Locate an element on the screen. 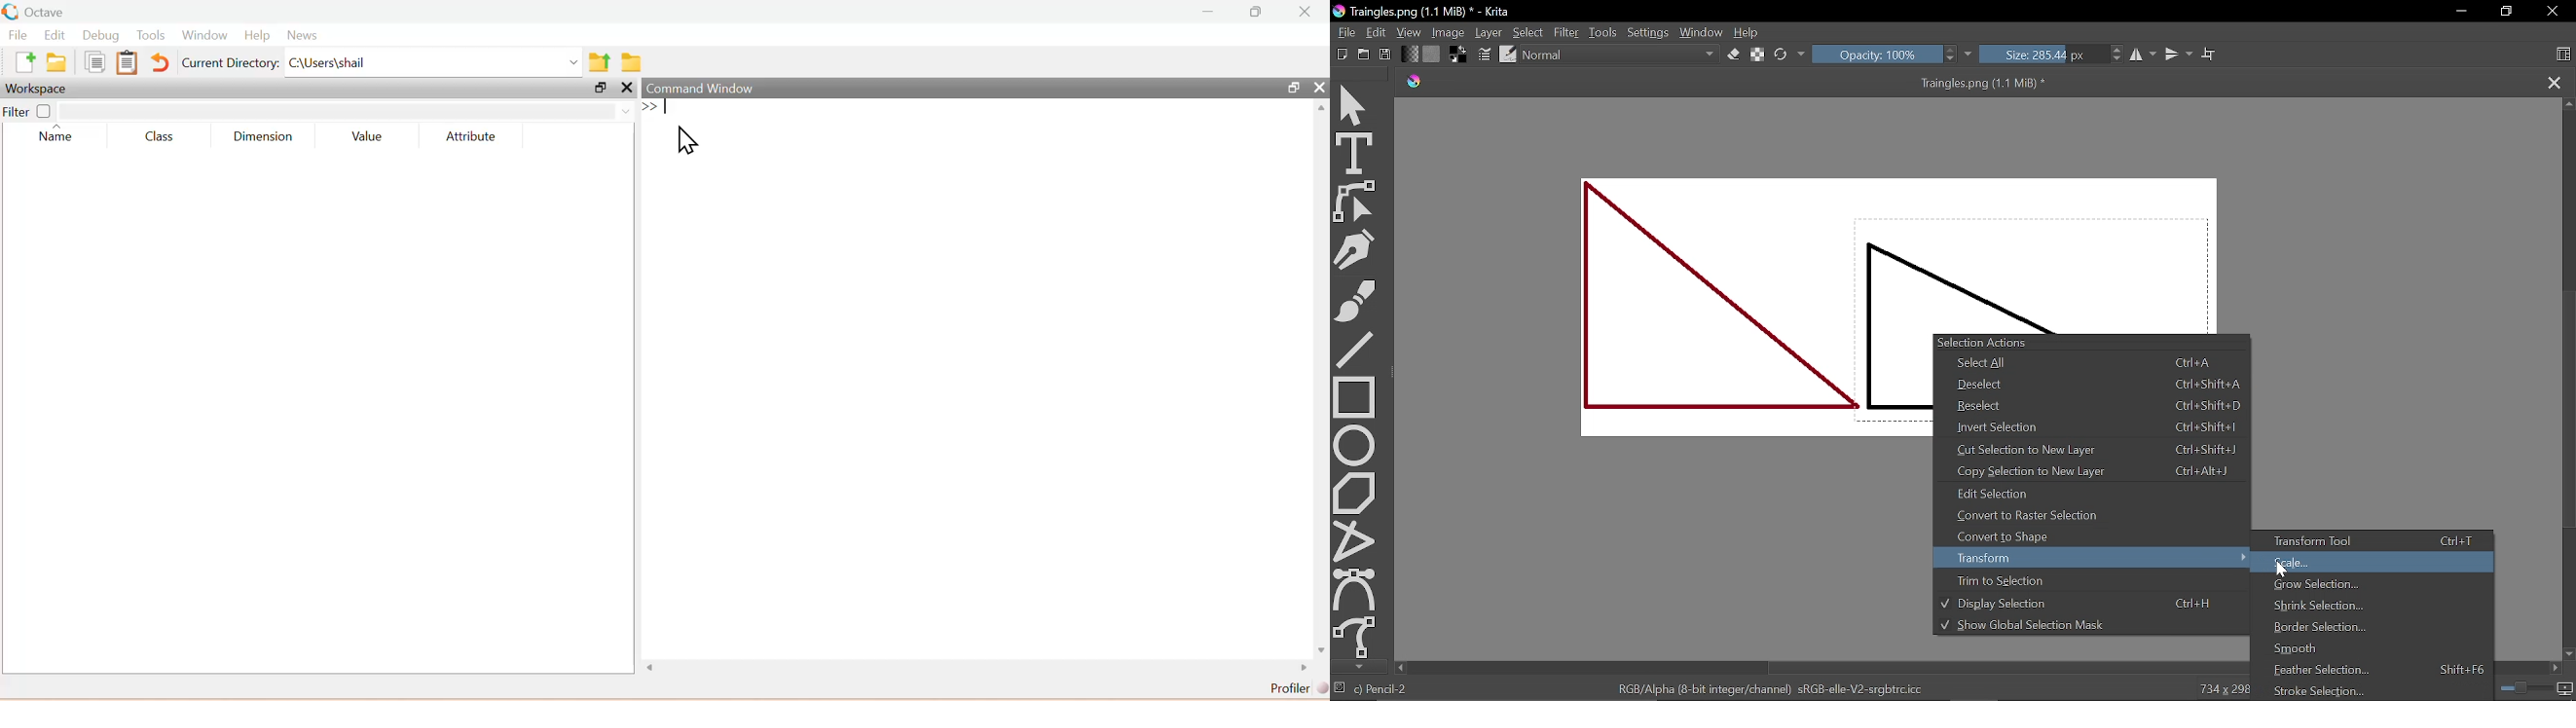 The width and height of the screenshot is (2576, 728). File is located at coordinates (1344, 31).